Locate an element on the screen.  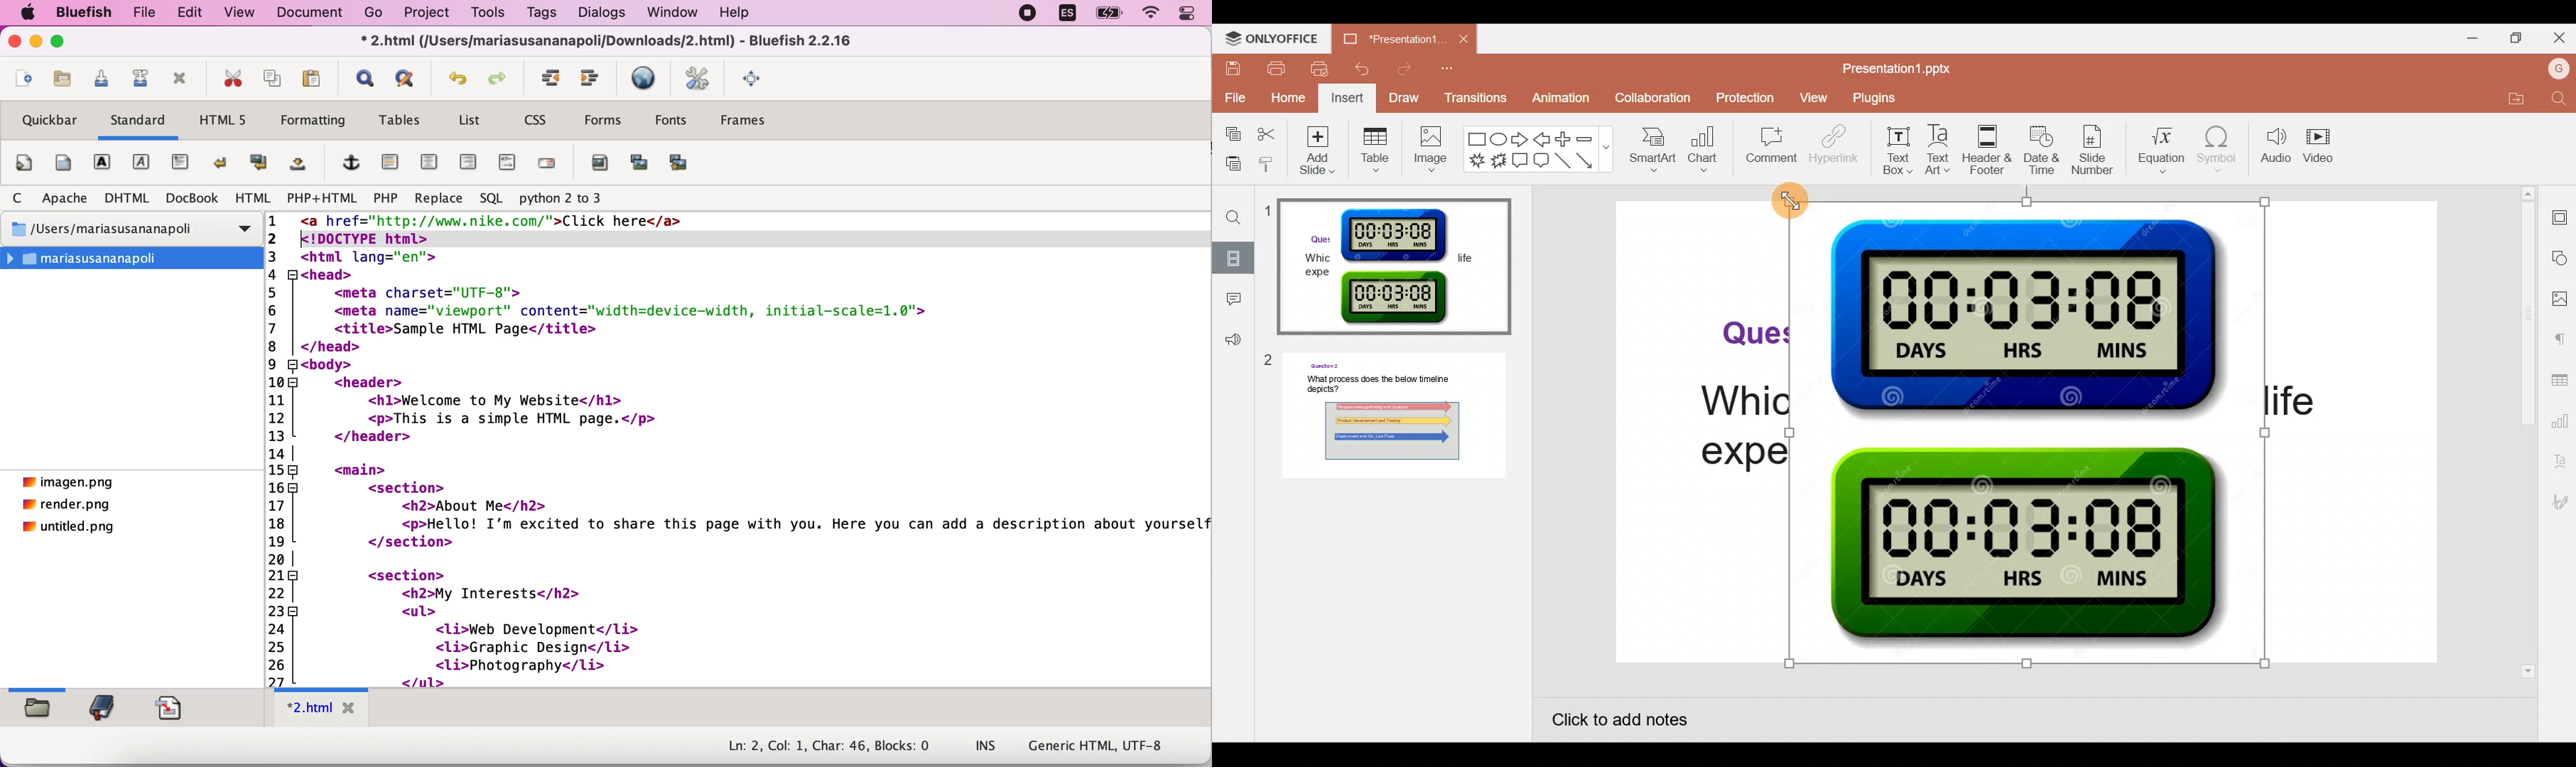
formatting is located at coordinates (313, 118).